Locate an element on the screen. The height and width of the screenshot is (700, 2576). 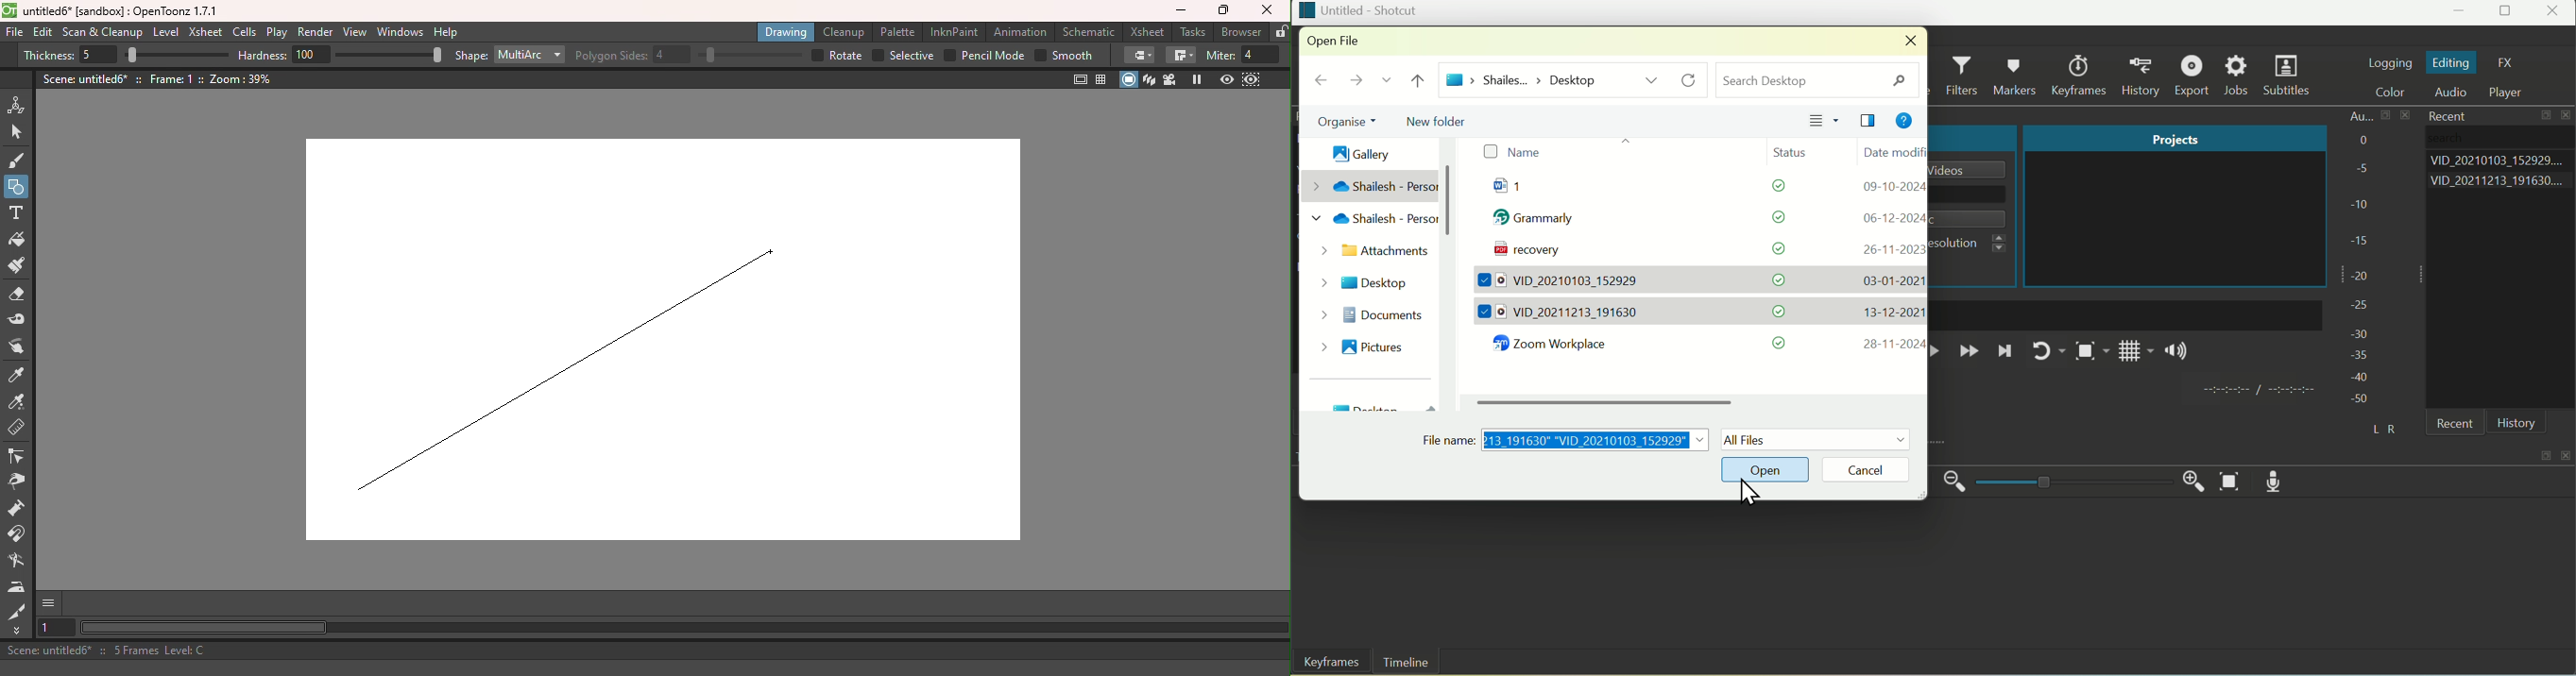
date is located at coordinates (1888, 280).